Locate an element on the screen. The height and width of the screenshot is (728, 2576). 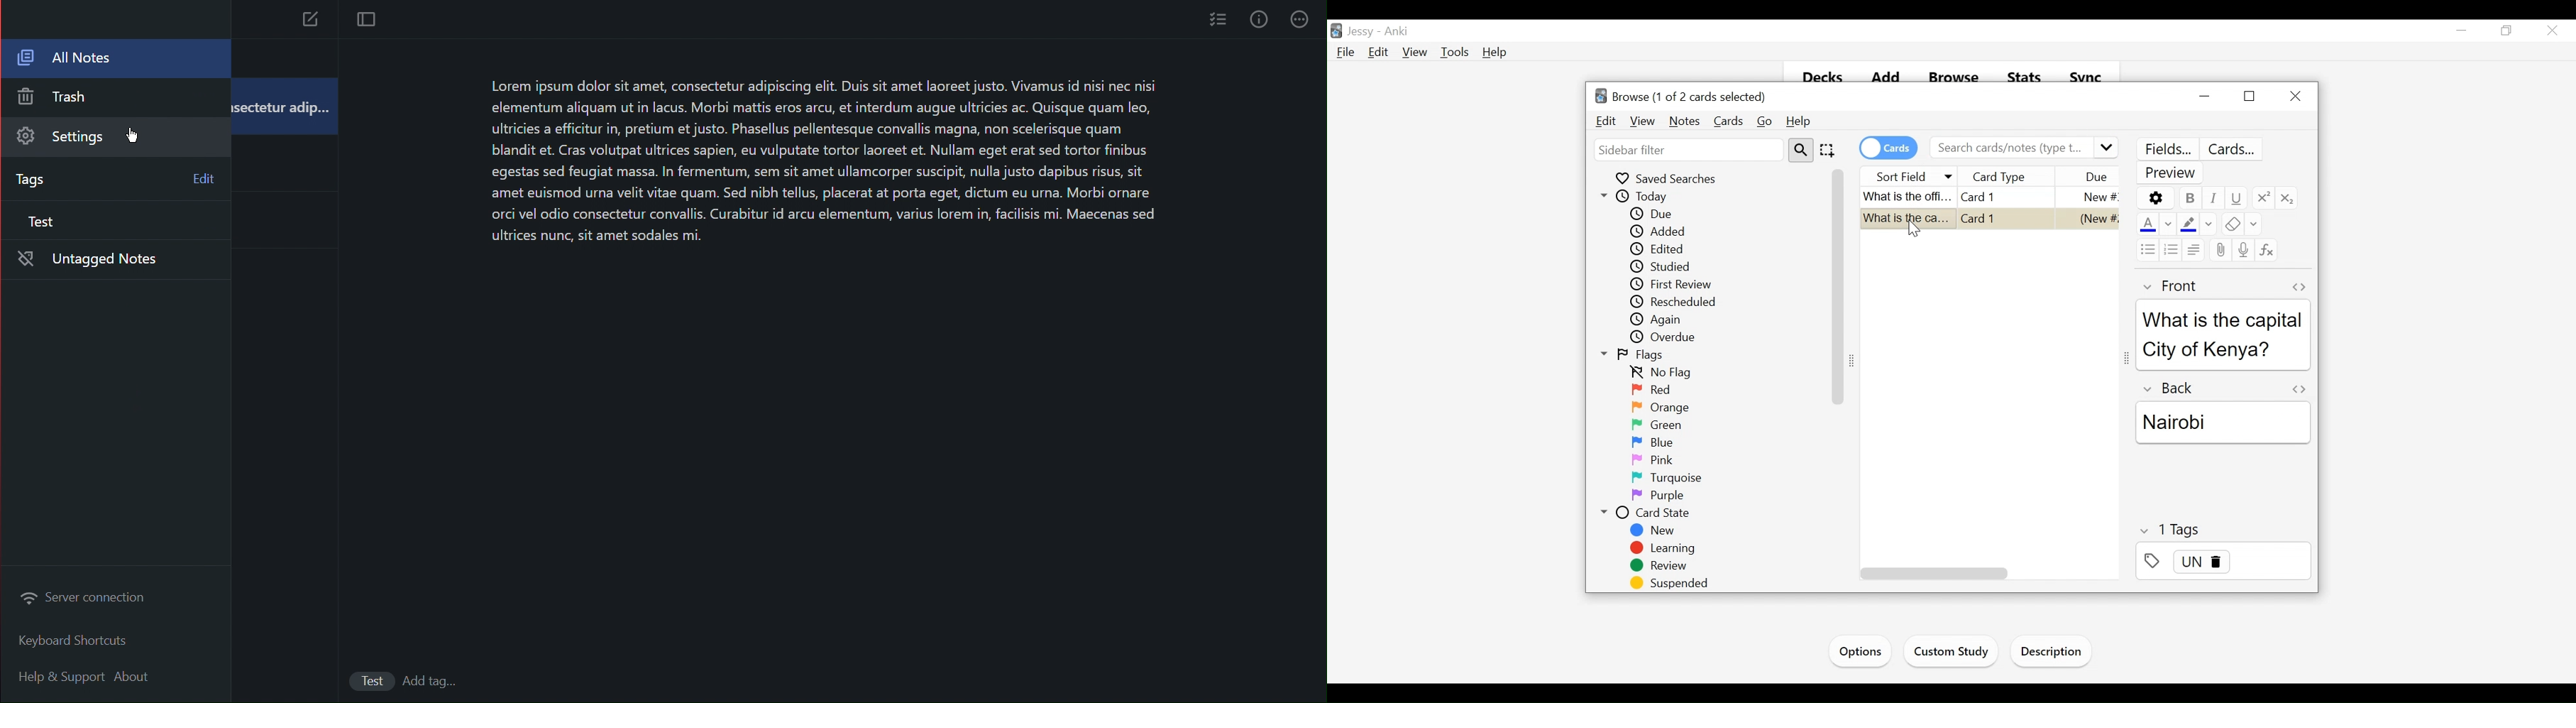
All Notes is located at coordinates (79, 59).